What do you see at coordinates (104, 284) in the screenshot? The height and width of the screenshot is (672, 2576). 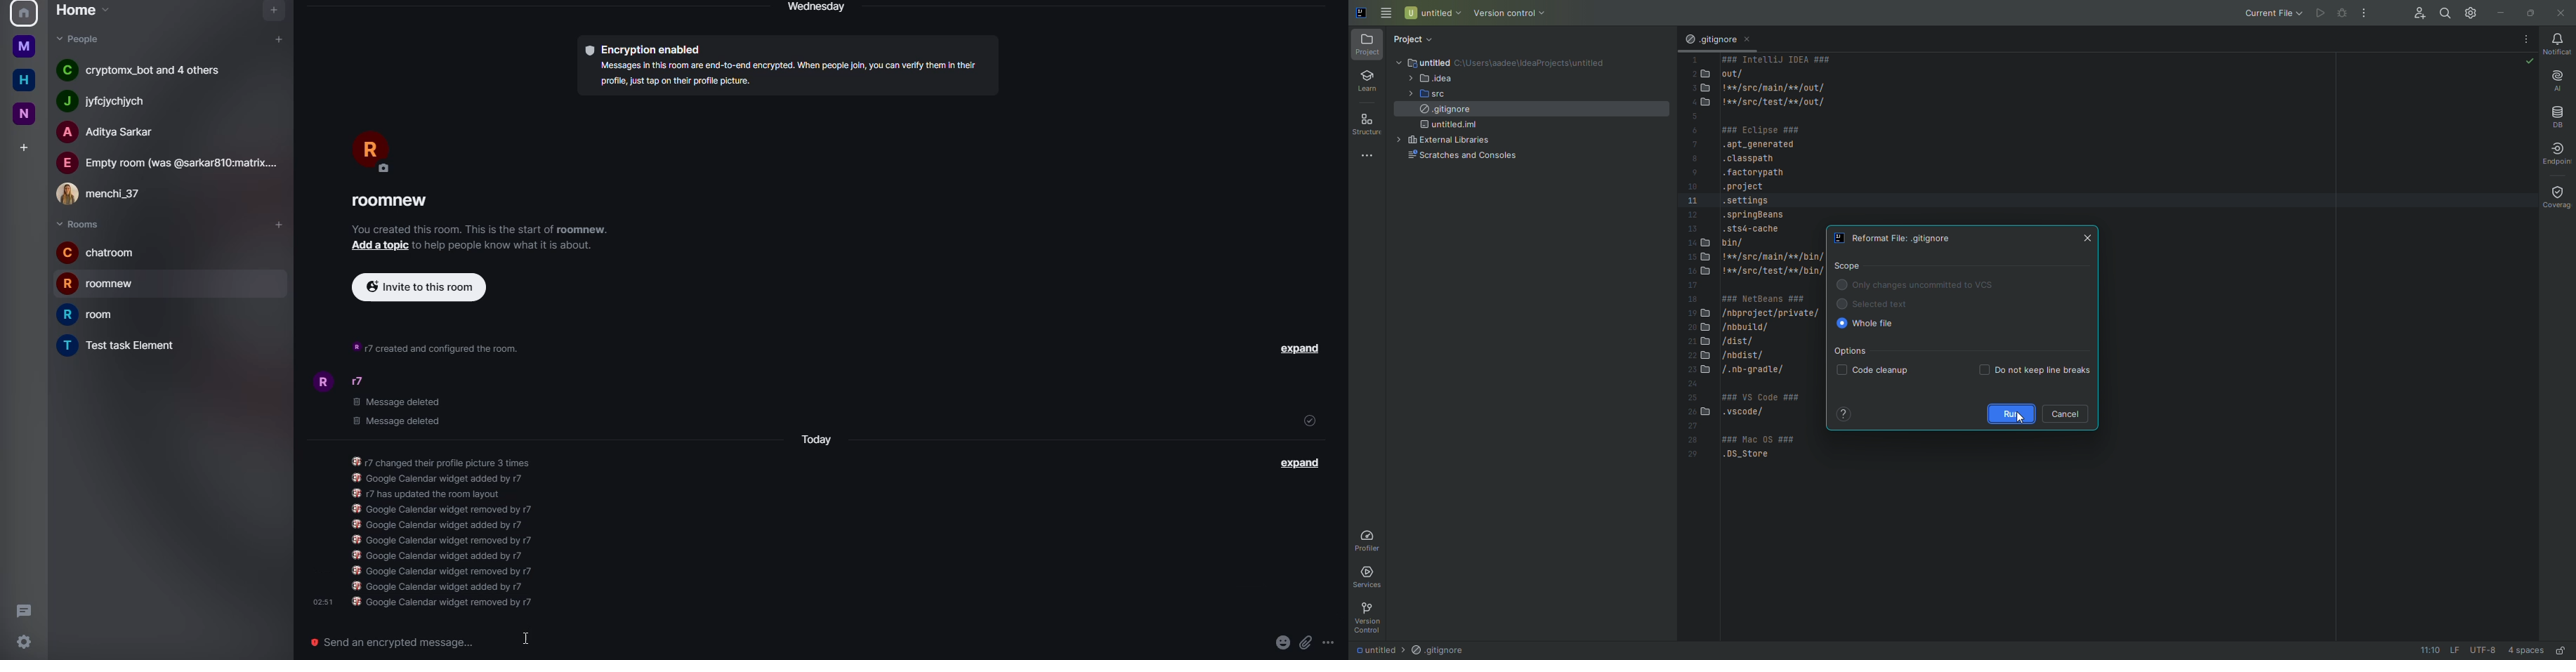 I see `room` at bounding box center [104, 284].